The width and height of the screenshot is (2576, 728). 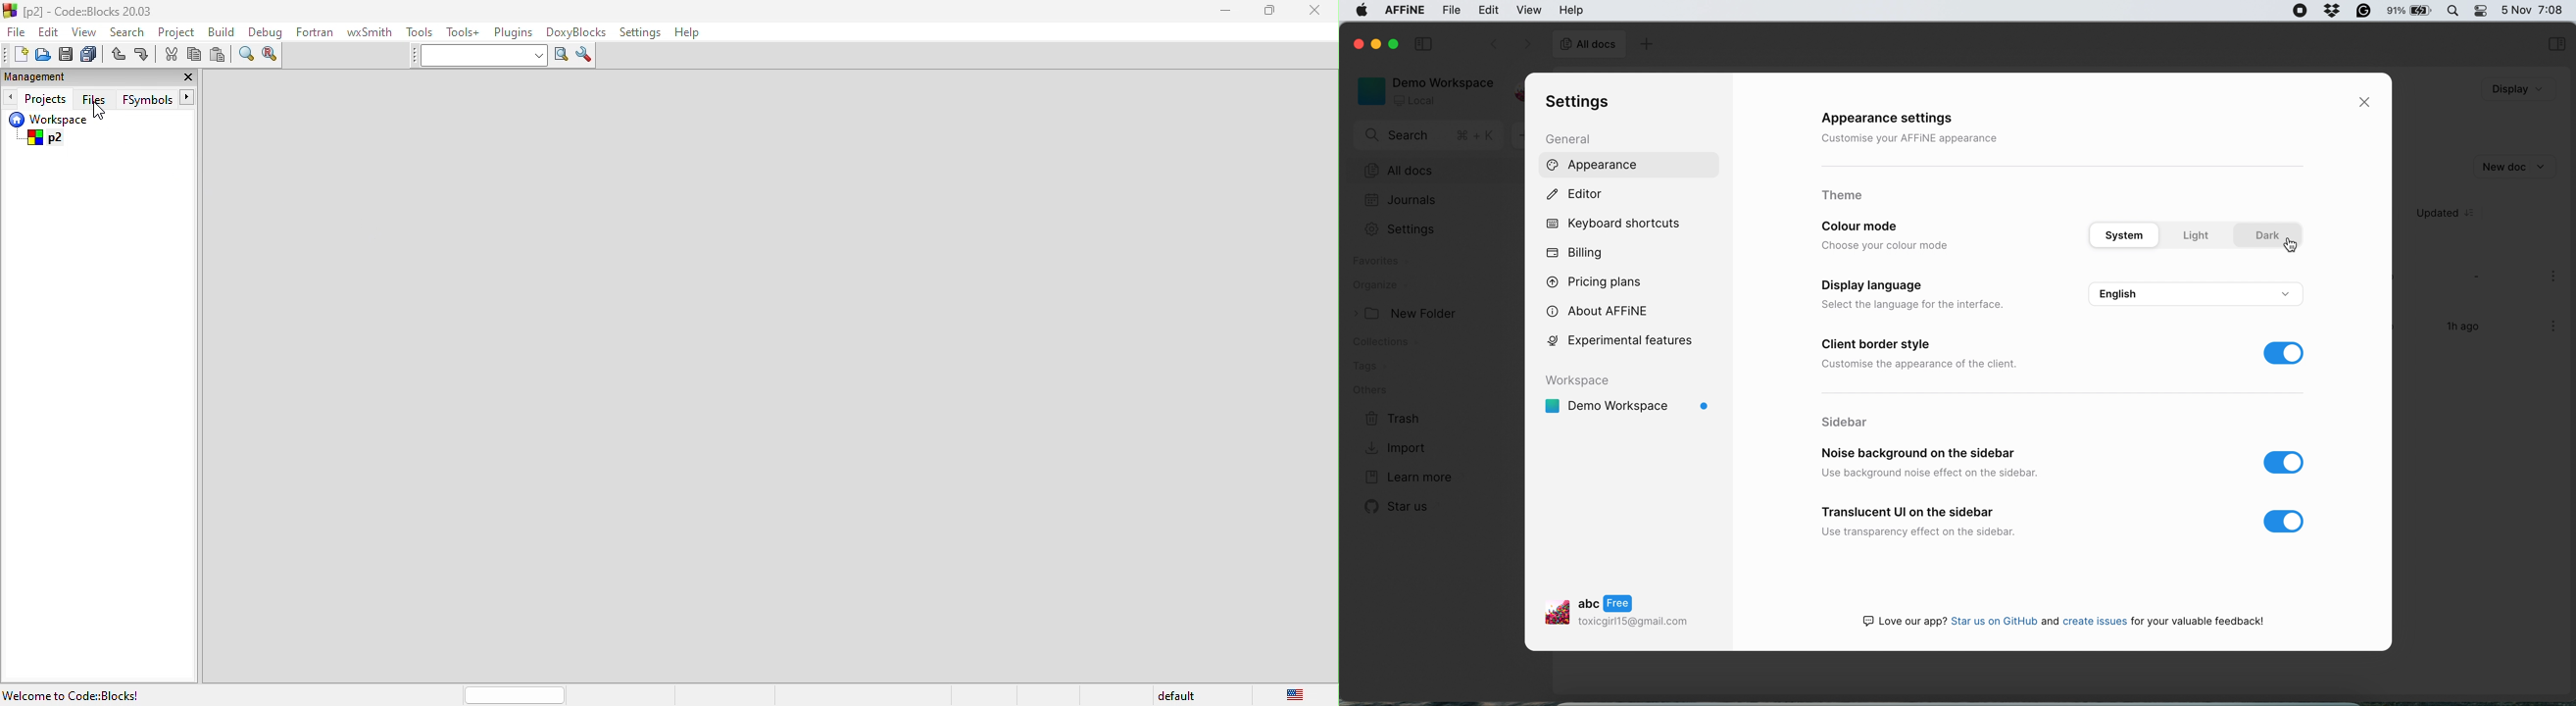 What do you see at coordinates (1636, 406) in the screenshot?
I see `workspace` at bounding box center [1636, 406].